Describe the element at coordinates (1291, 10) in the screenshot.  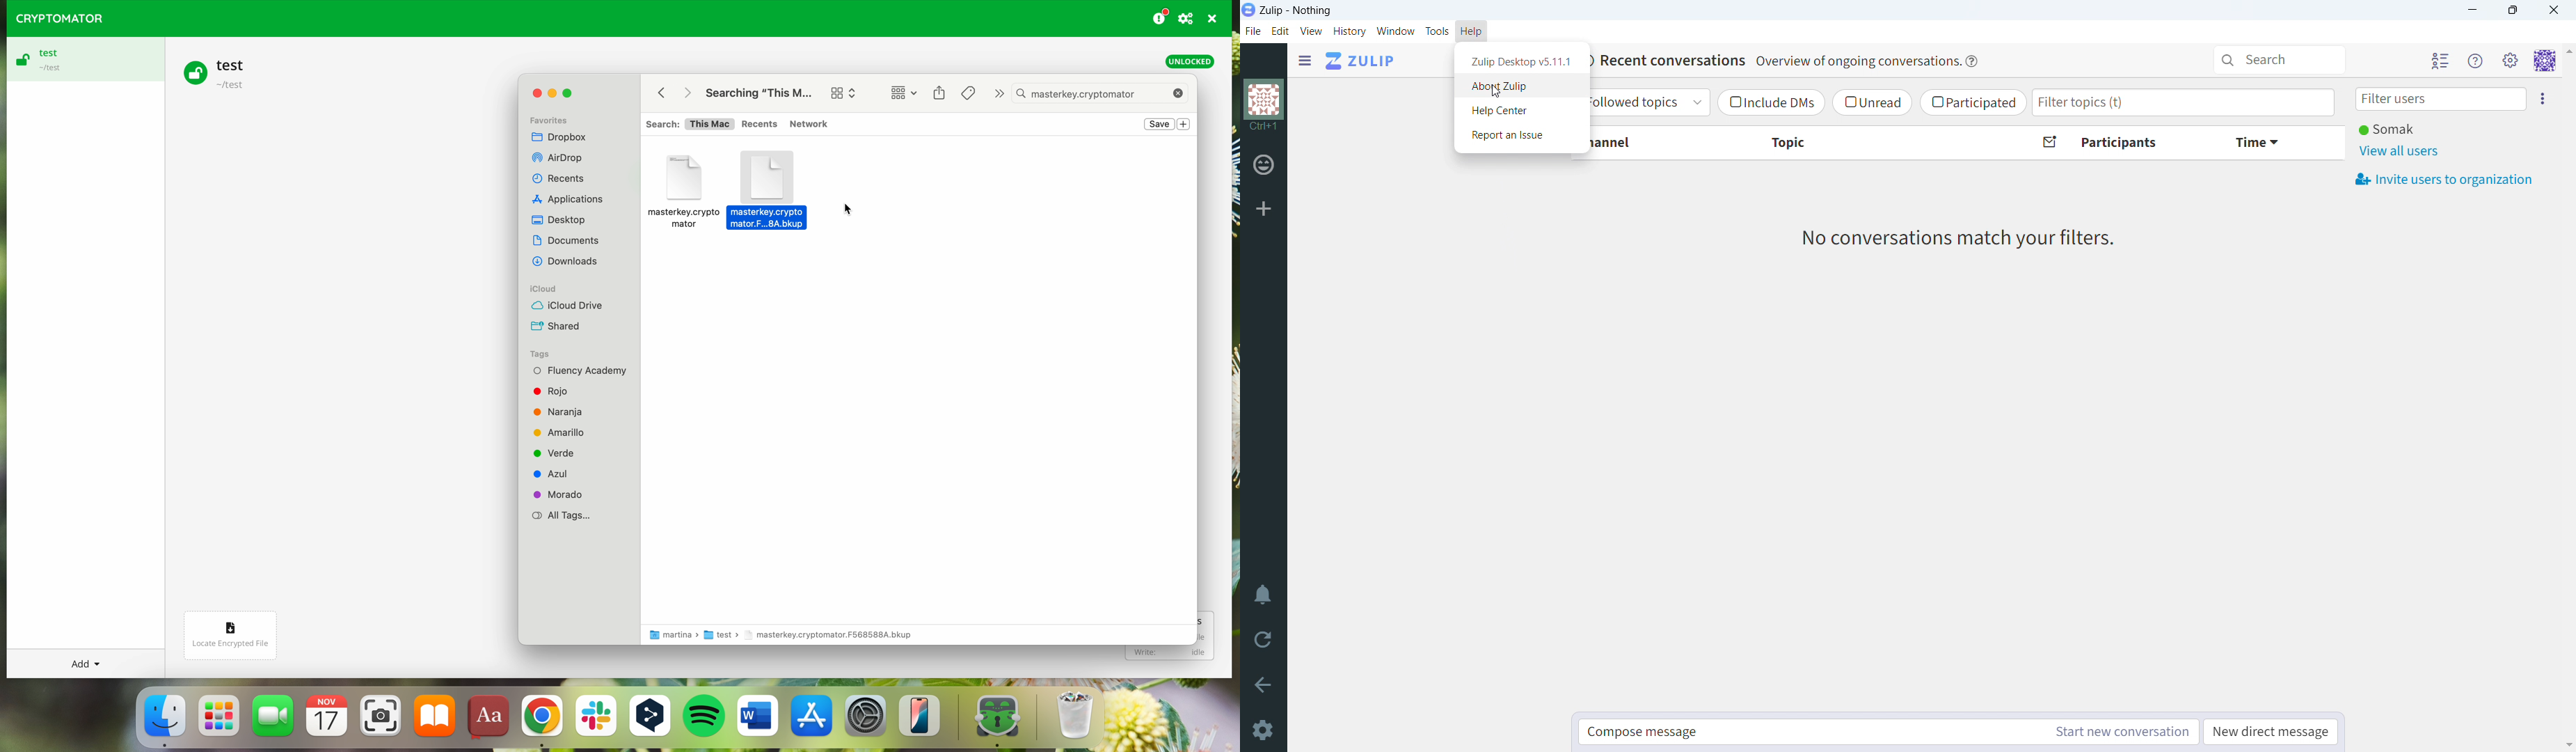
I see `Application logo and name with file name` at that location.